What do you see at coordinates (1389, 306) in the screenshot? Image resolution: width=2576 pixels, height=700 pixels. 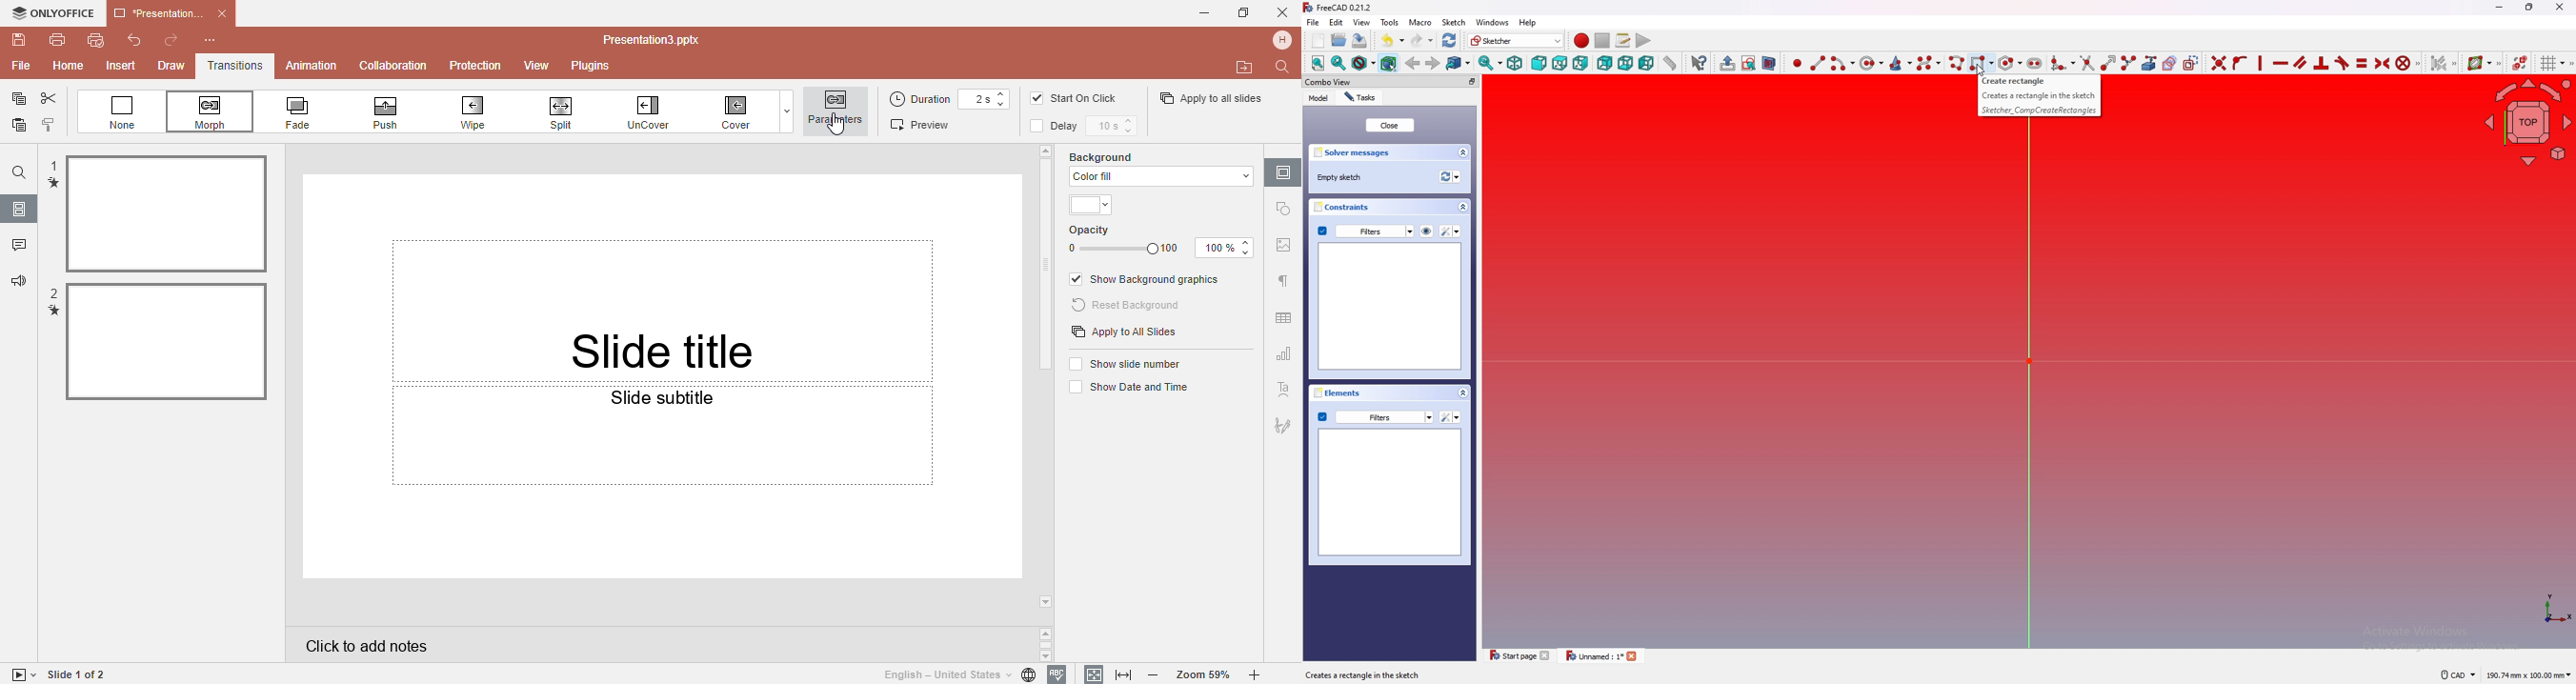 I see `preview` at bounding box center [1389, 306].